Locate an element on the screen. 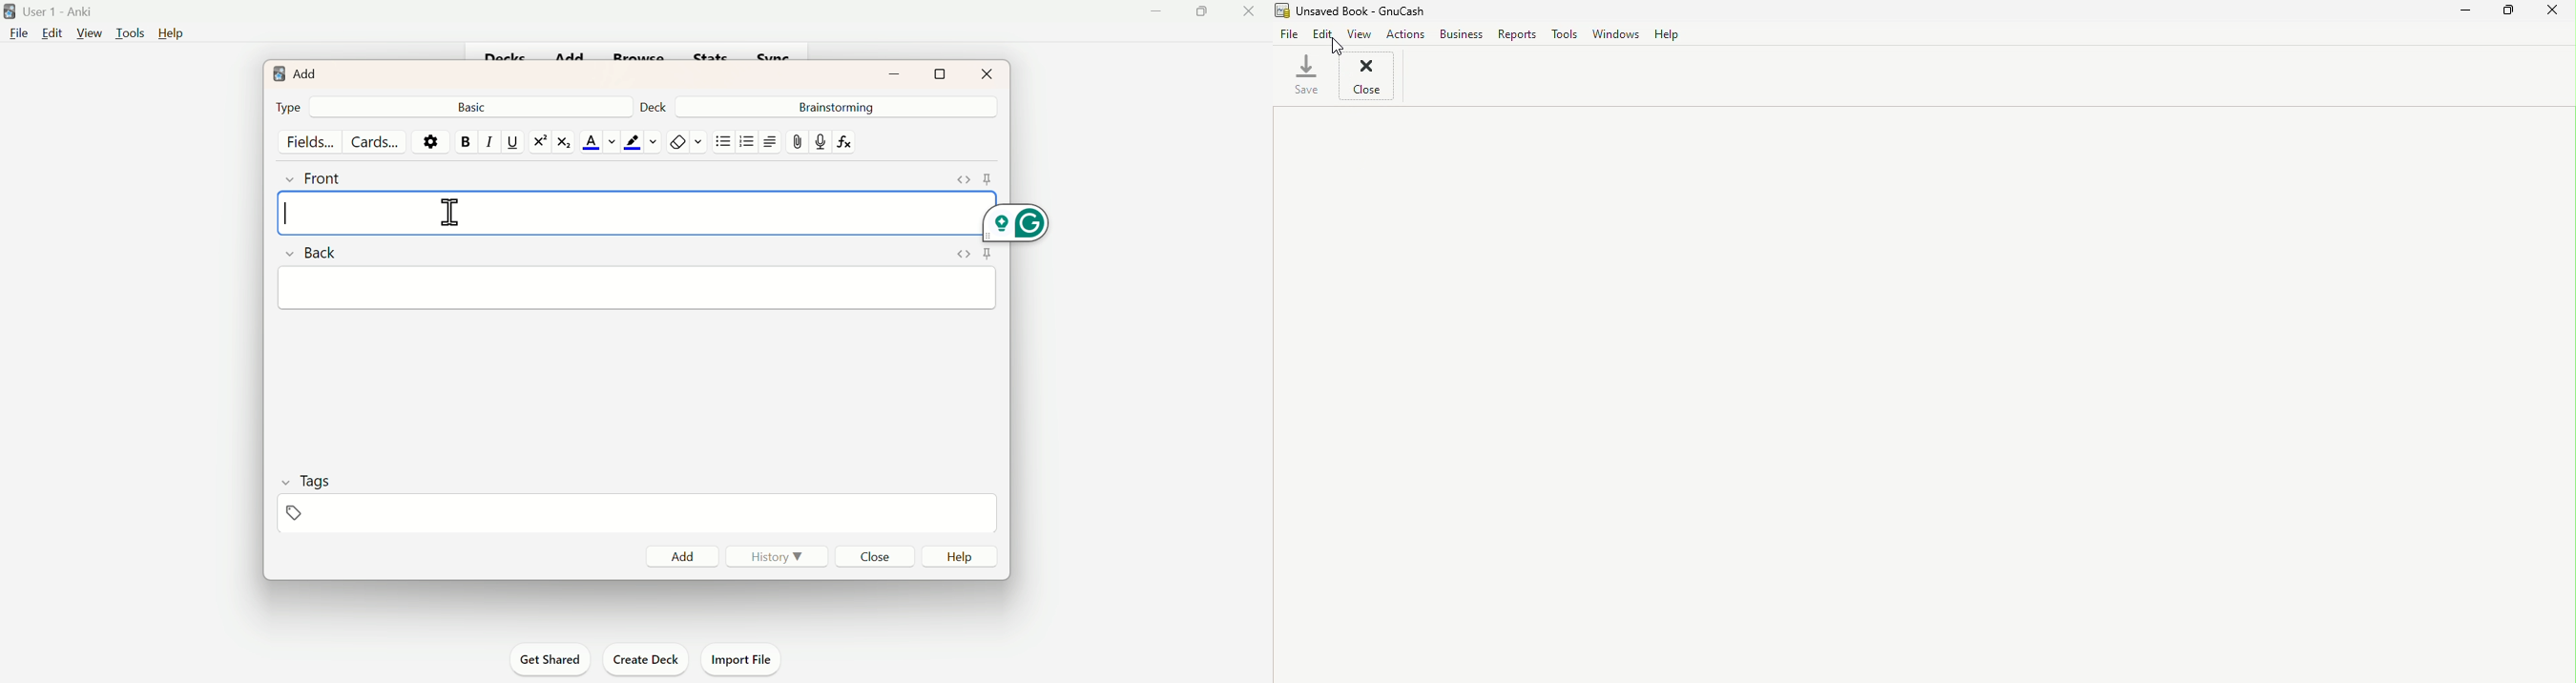   is located at coordinates (20, 32).